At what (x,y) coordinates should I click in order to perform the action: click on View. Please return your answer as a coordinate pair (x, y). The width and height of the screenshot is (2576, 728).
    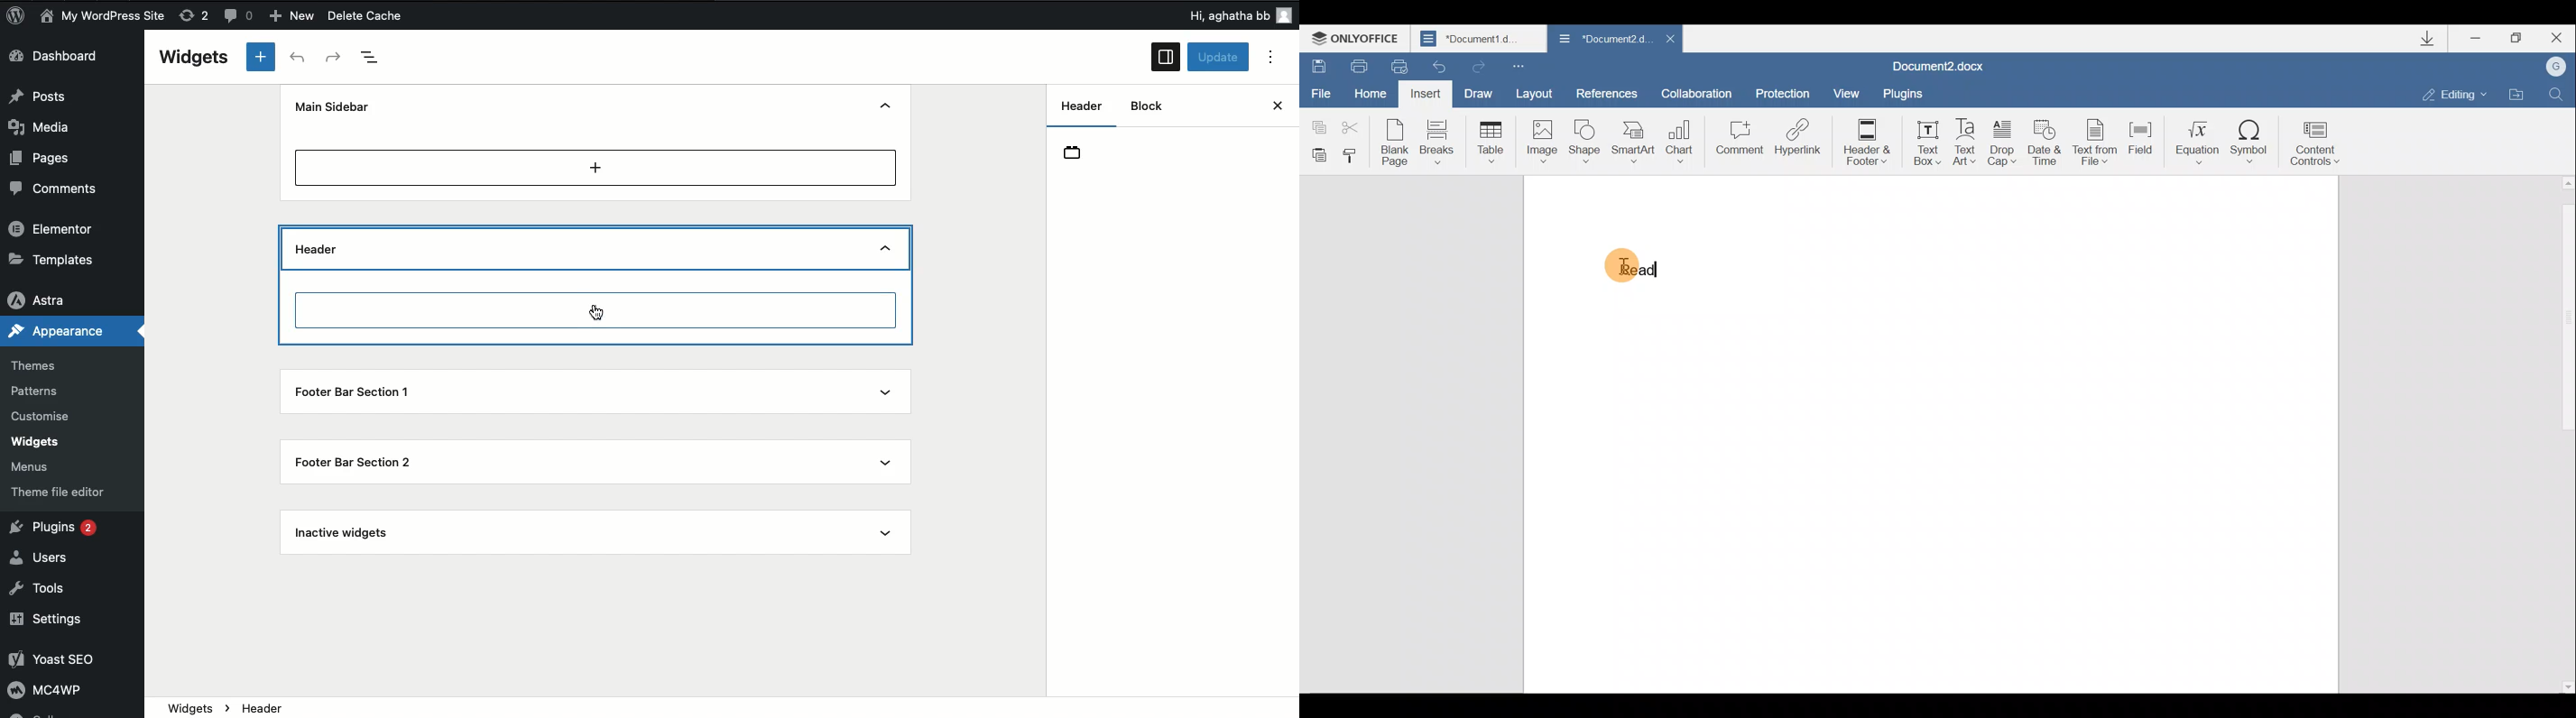
    Looking at the image, I should click on (1842, 92).